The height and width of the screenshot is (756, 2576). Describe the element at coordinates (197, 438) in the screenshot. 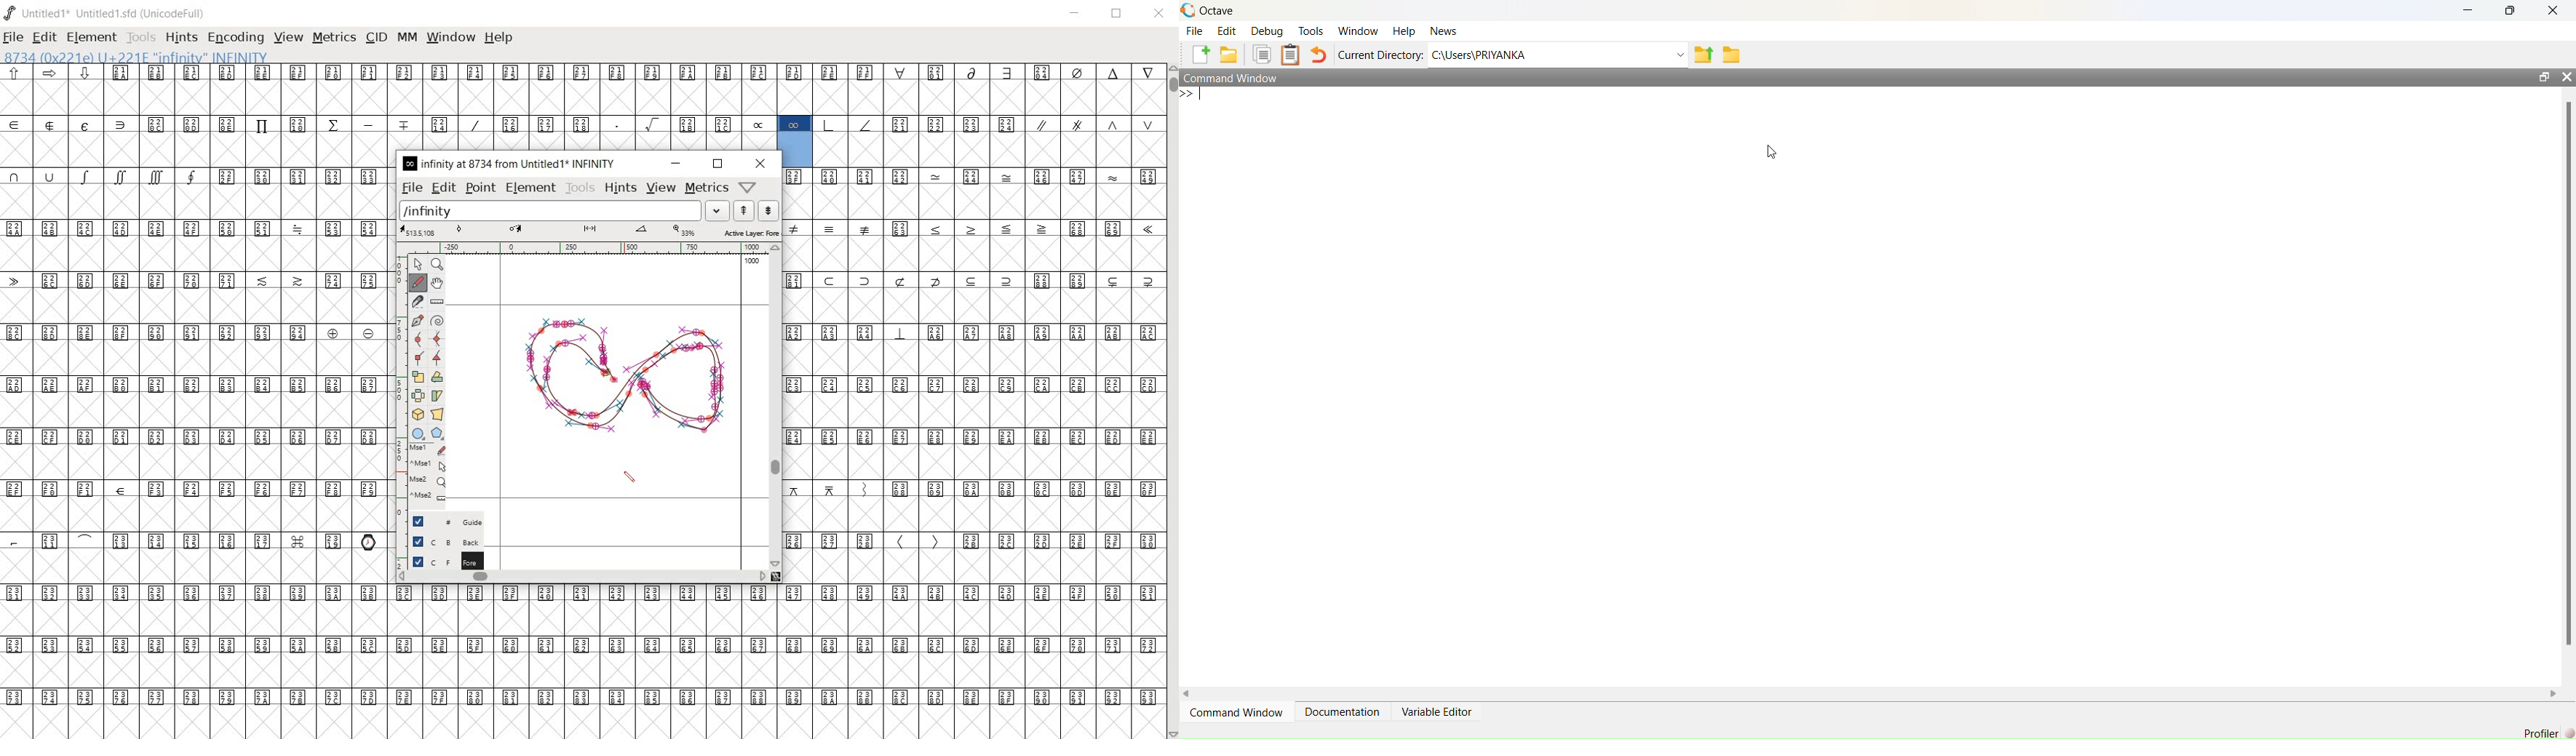

I see `Unicode code points` at that location.